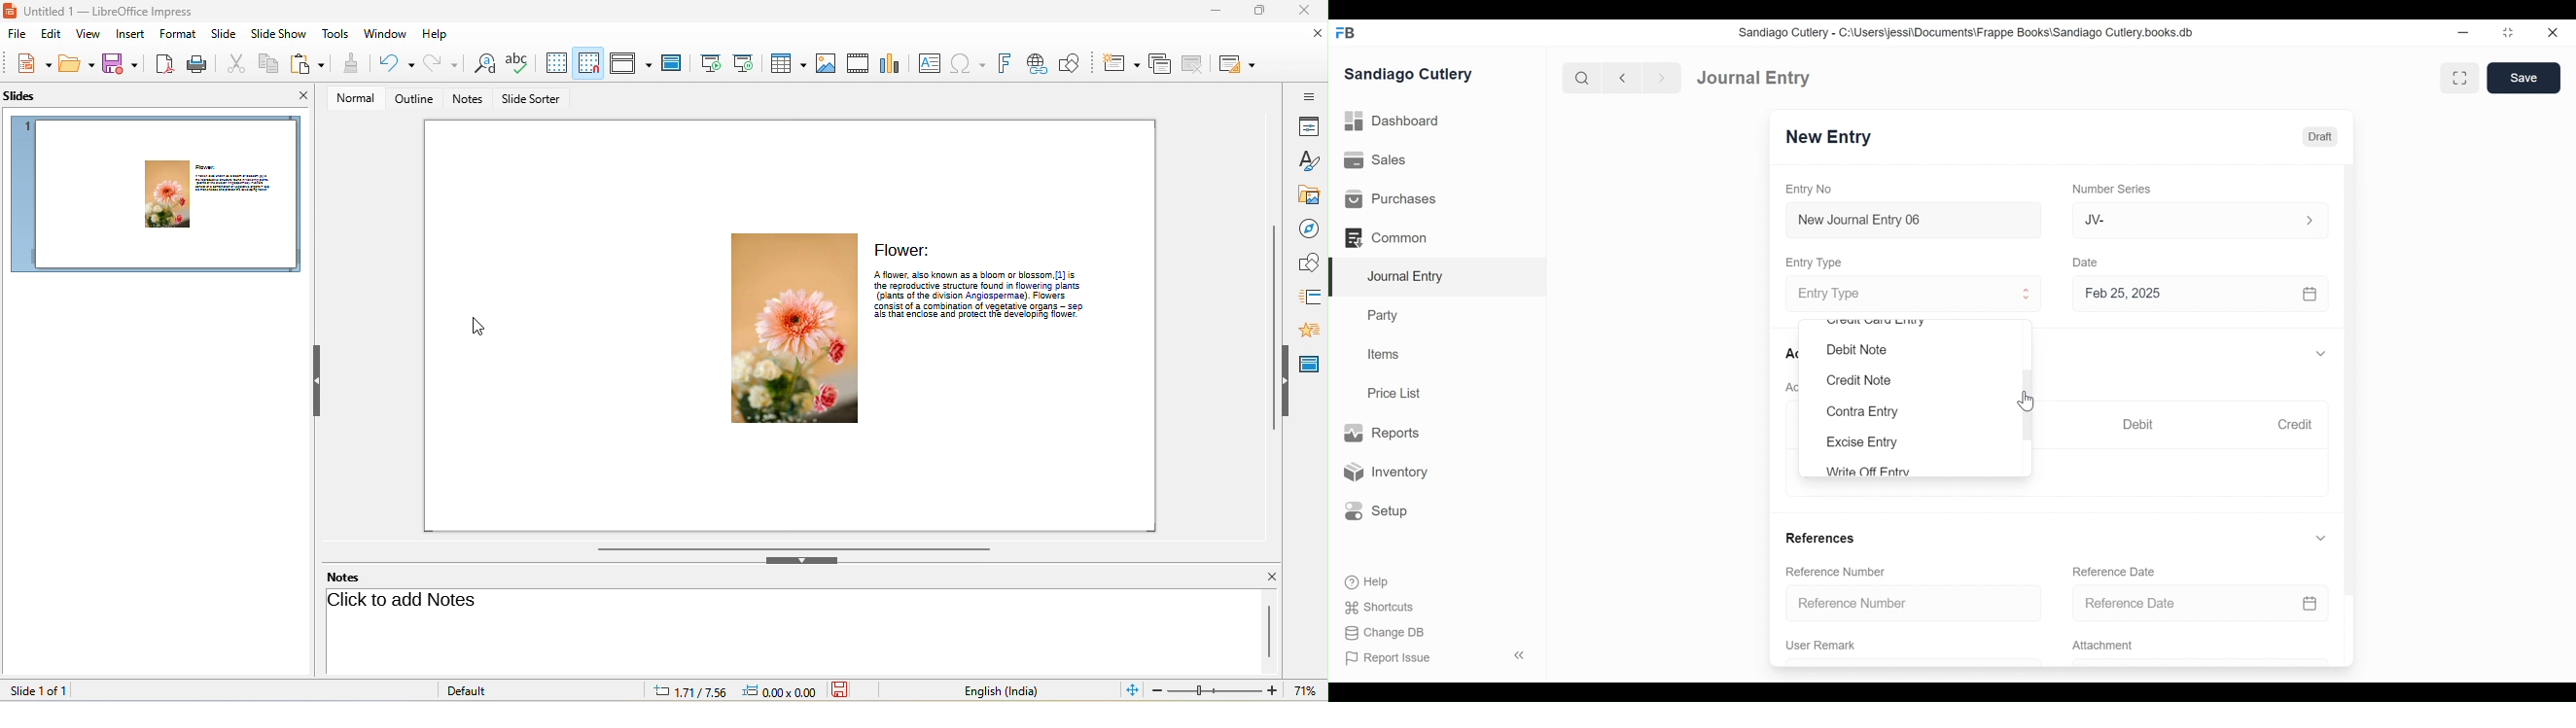 The image size is (2576, 728). What do you see at coordinates (2027, 400) in the screenshot?
I see `Cursor` at bounding box center [2027, 400].